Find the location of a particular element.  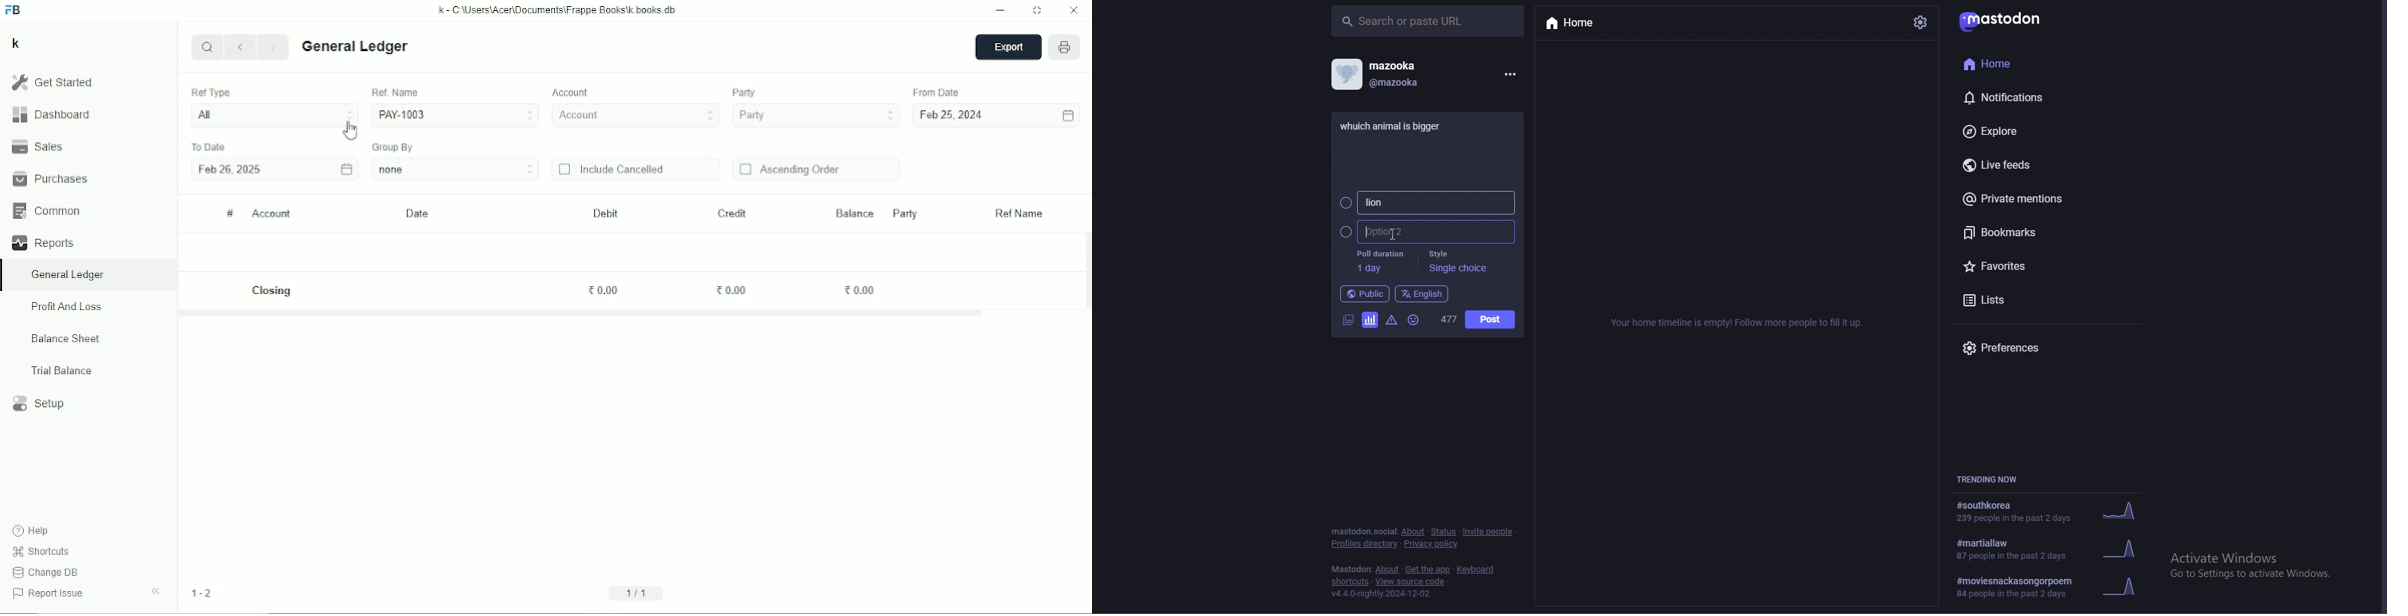

K is located at coordinates (16, 43).